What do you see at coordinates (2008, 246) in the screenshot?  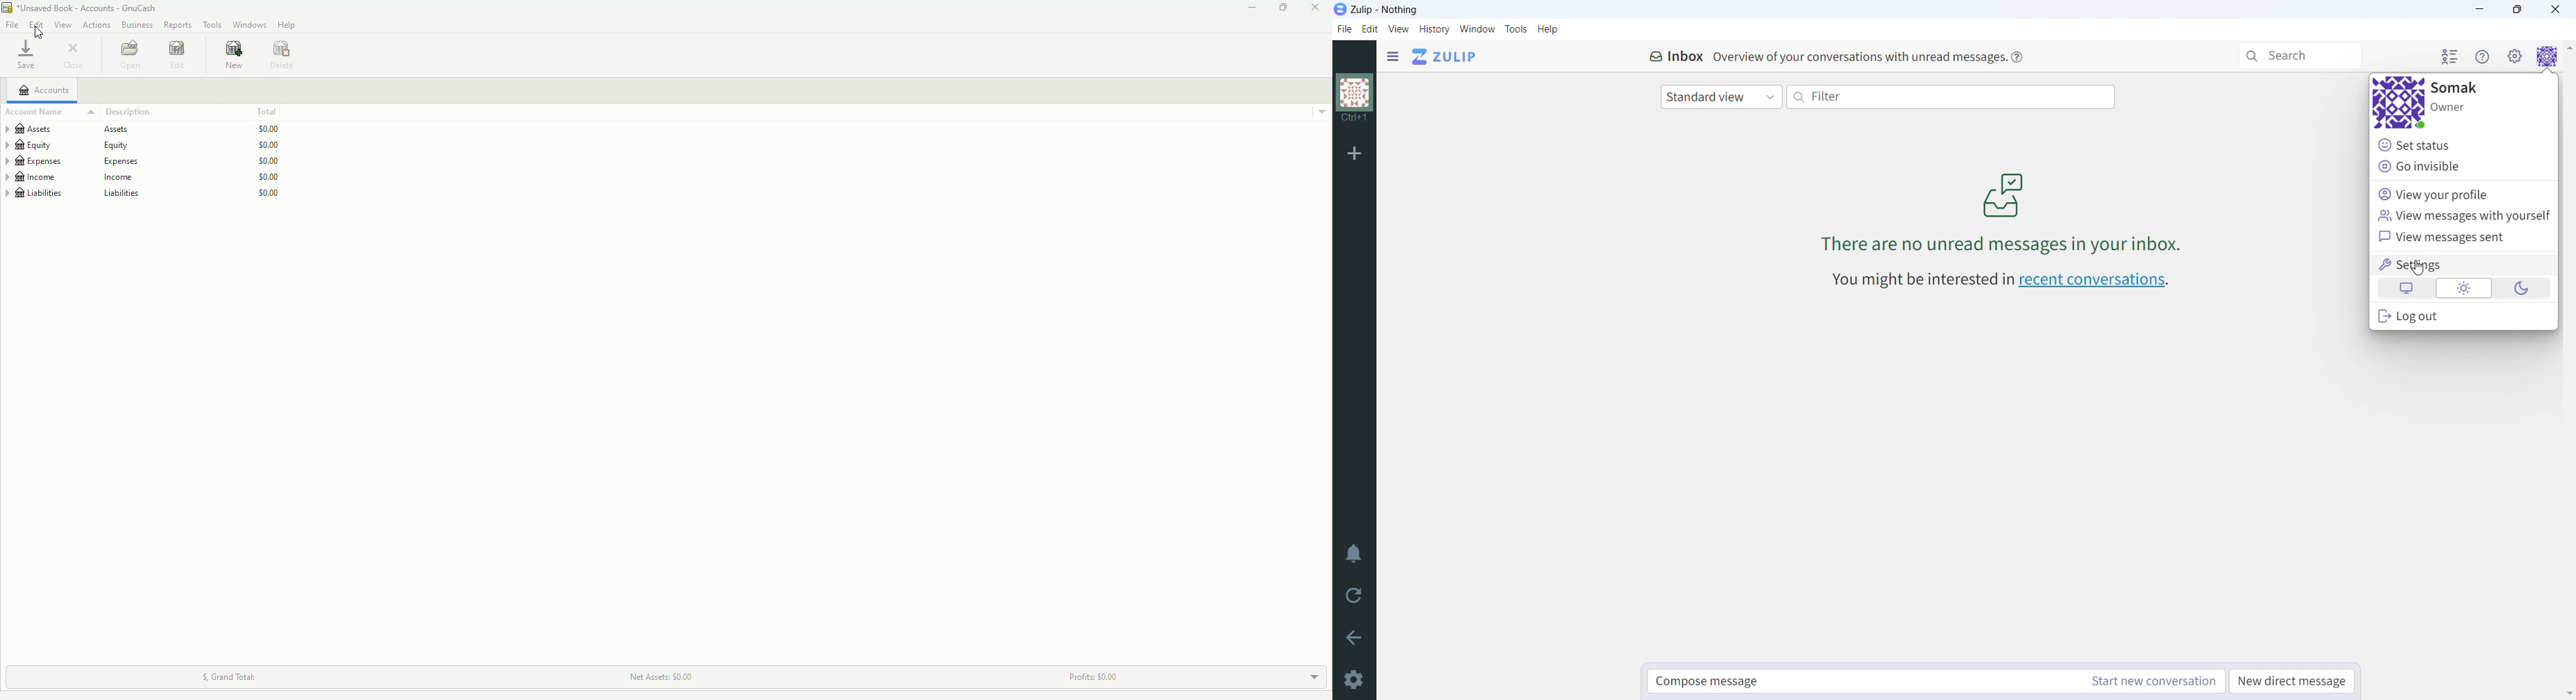 I see `There are no unread messages in your inbox.` at bounding box center [2008, 246].